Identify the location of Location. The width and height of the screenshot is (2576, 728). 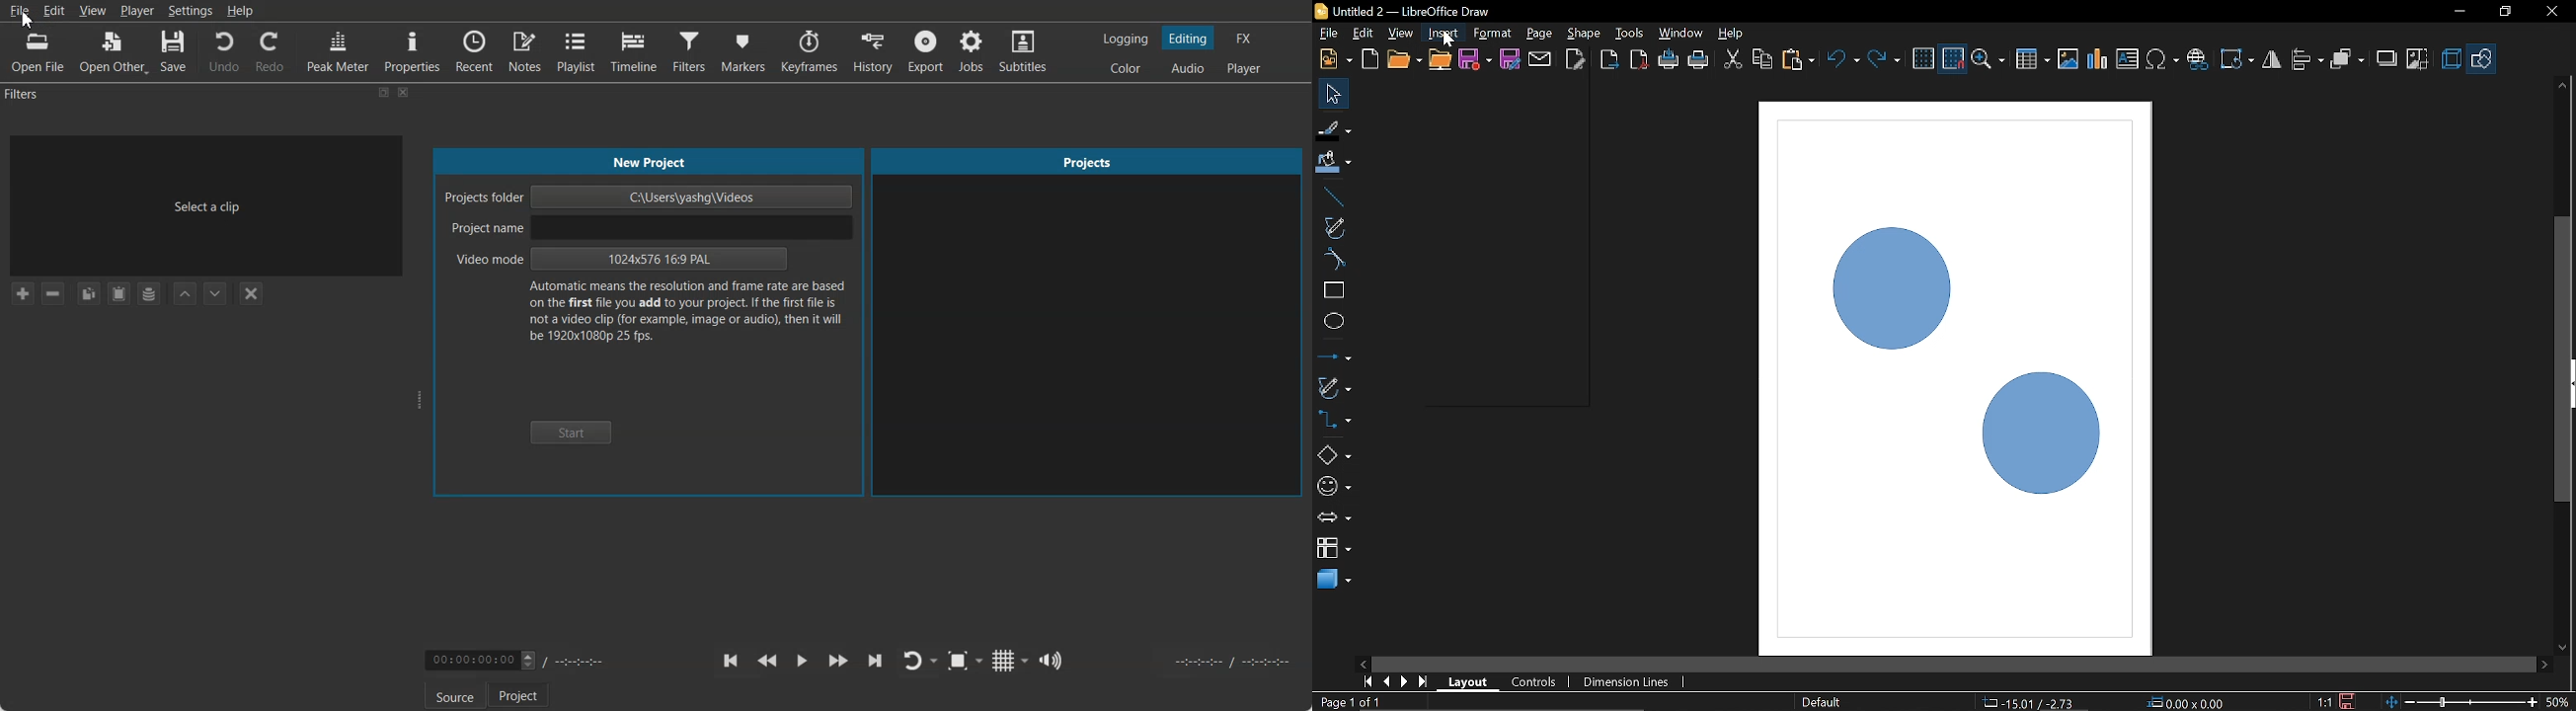
(2026, 701).